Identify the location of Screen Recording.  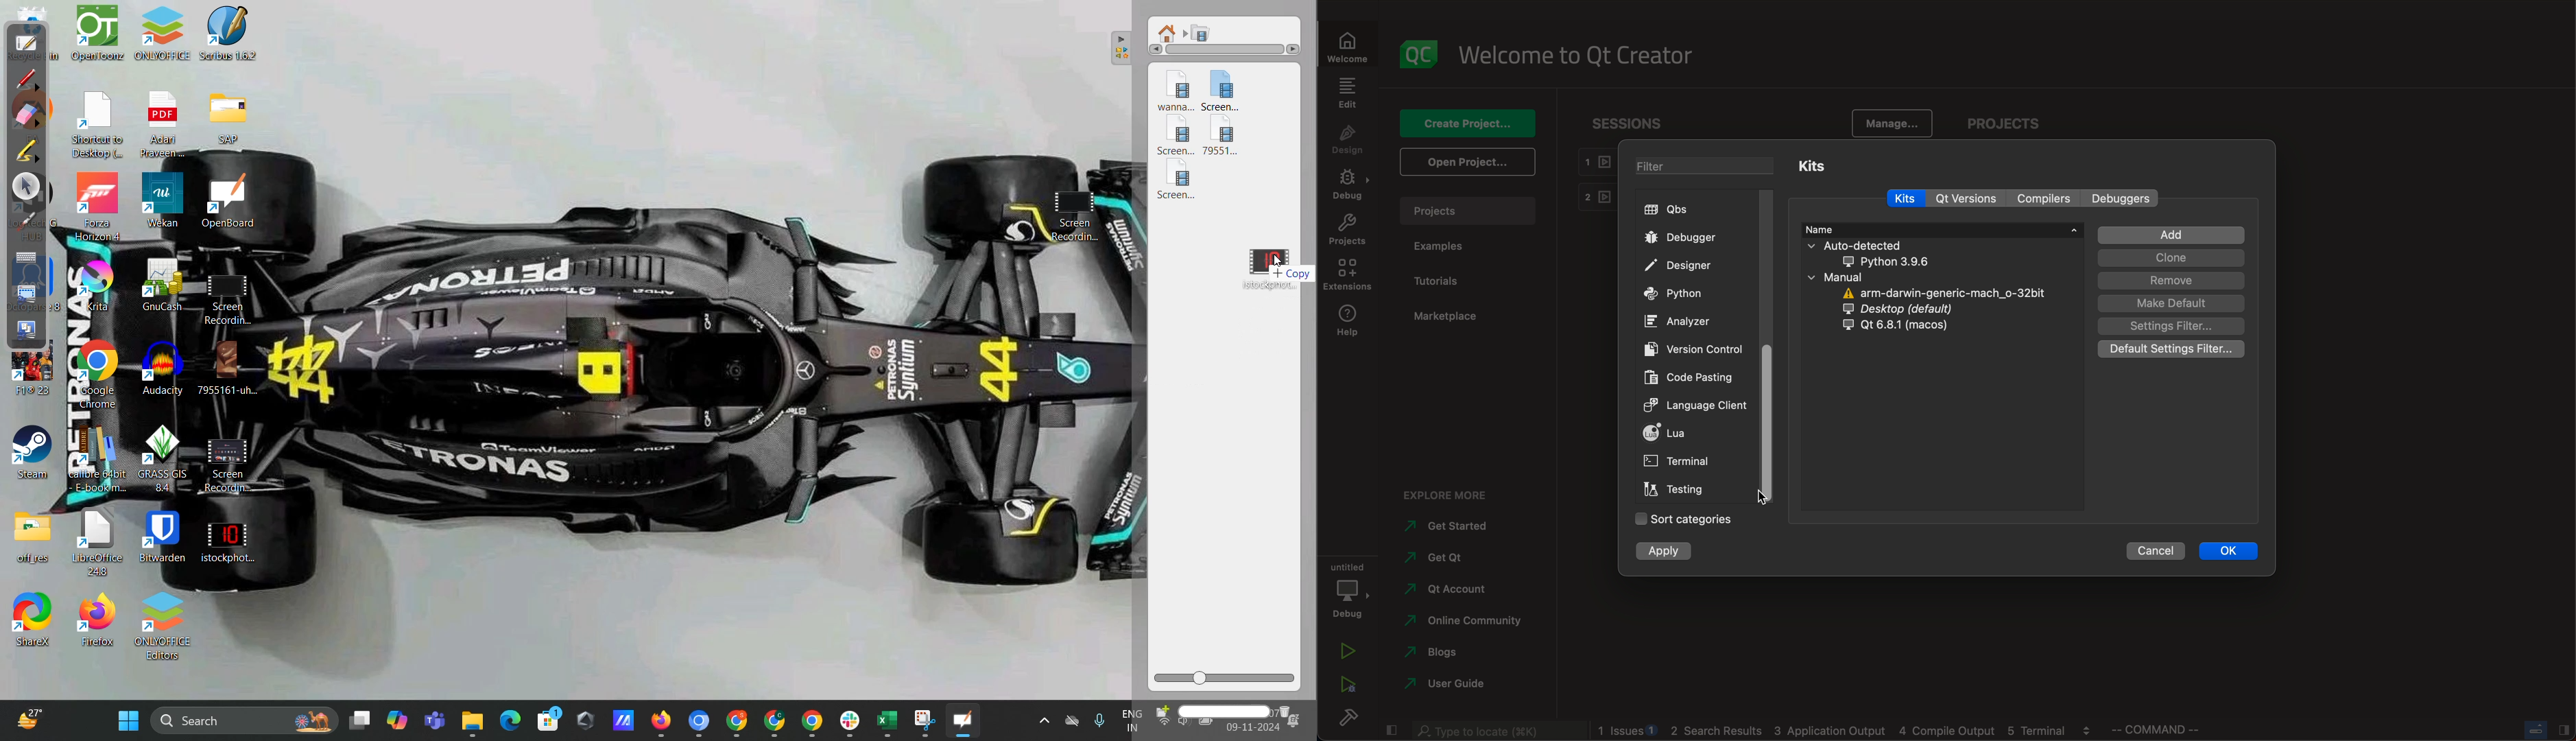
(234, 298).